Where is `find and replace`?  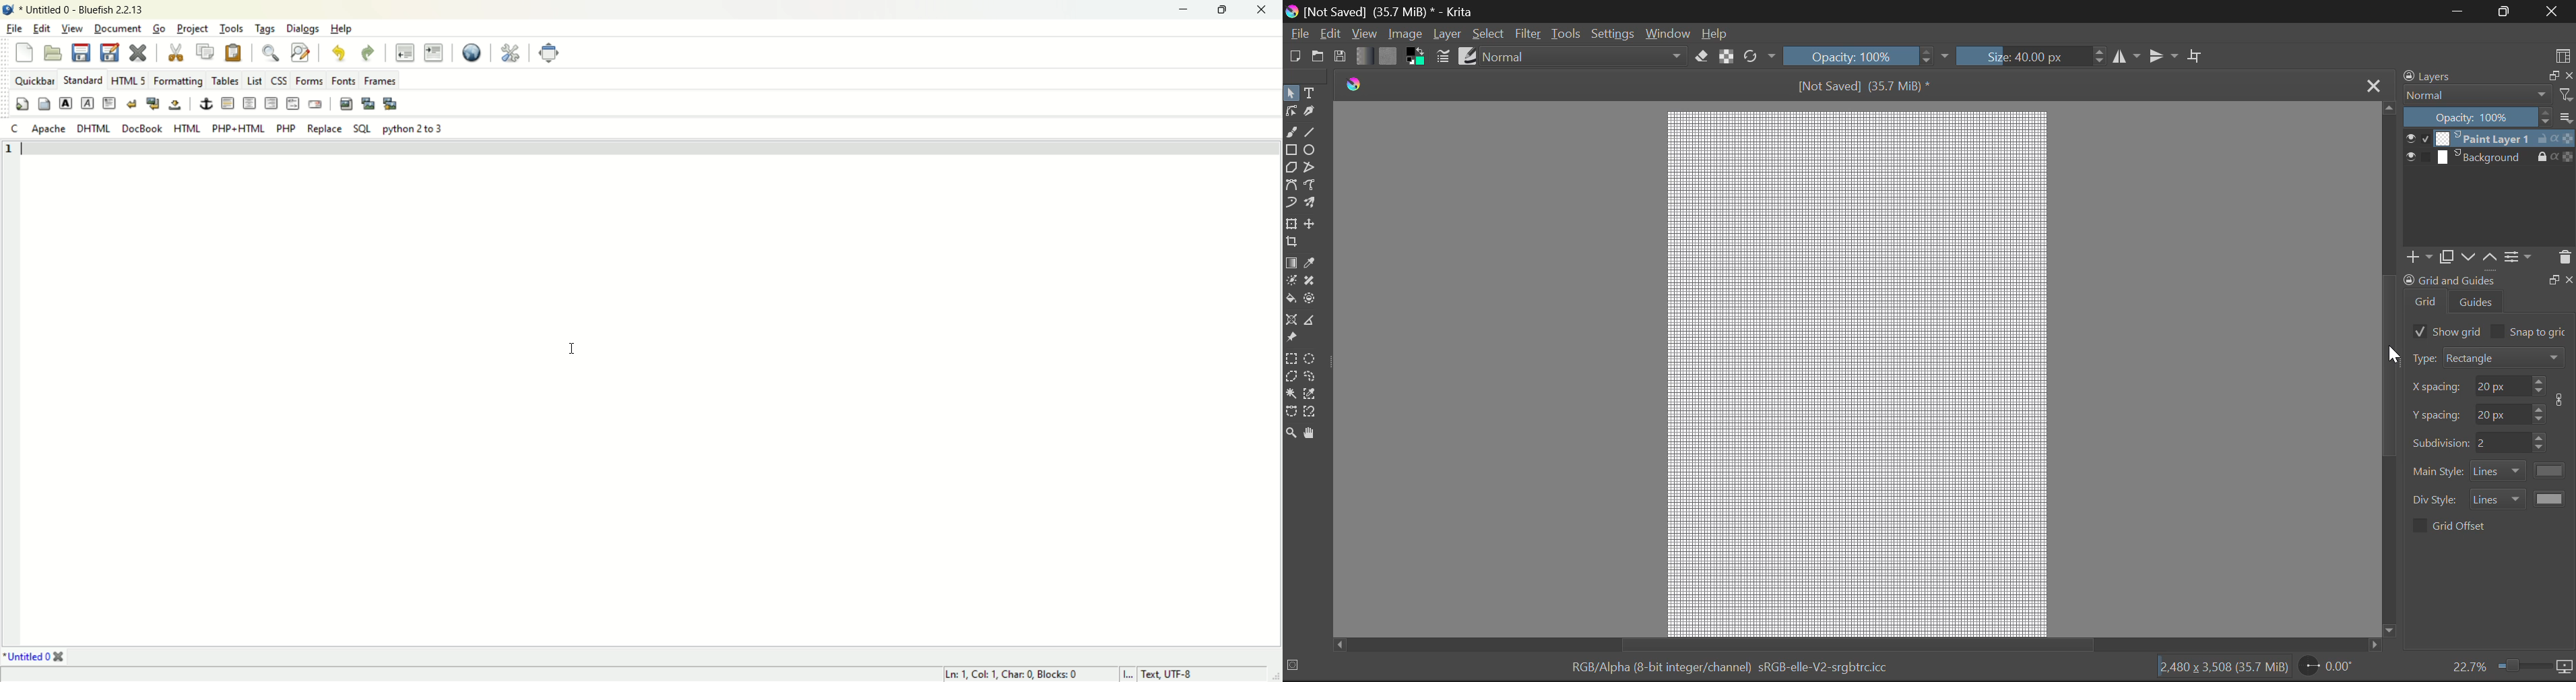
find and replace is located at coordinates (301, 53).